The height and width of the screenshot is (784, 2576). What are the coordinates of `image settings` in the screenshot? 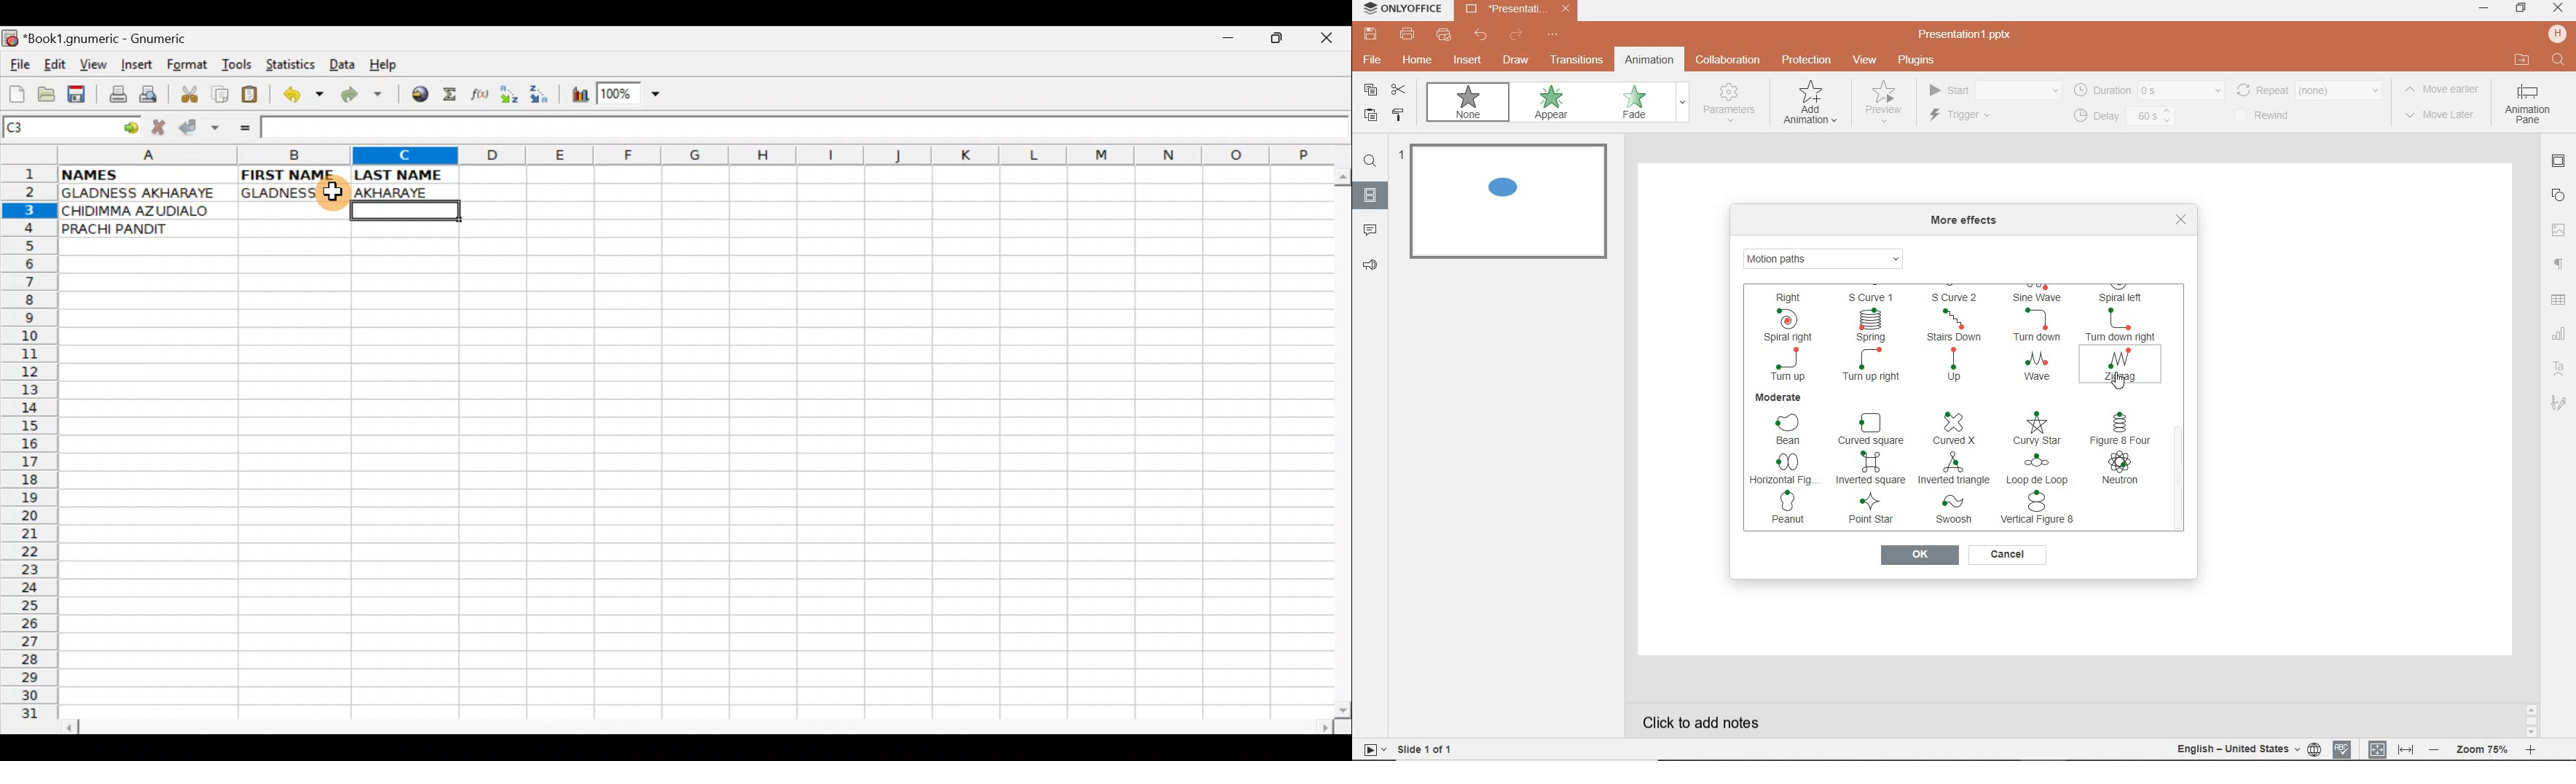 It's located at (2560, 228).